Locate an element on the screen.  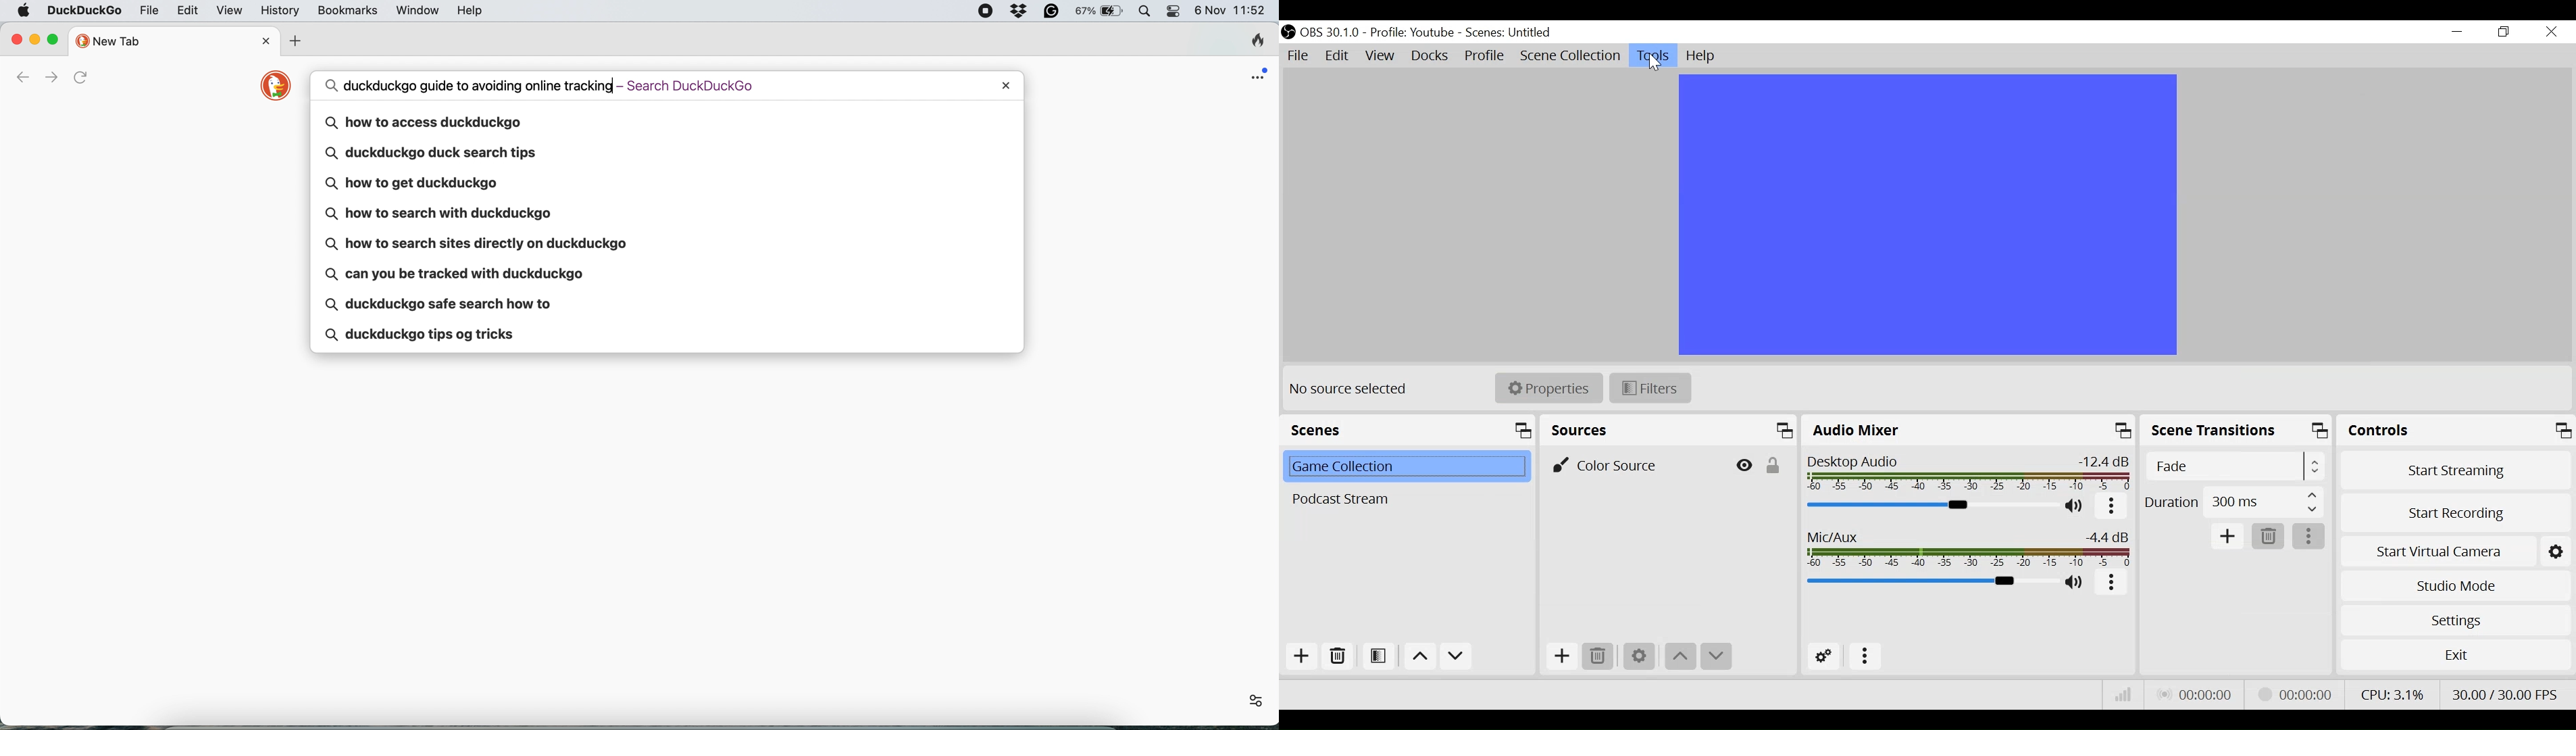
Move up is located at coordinates (1418, 656).